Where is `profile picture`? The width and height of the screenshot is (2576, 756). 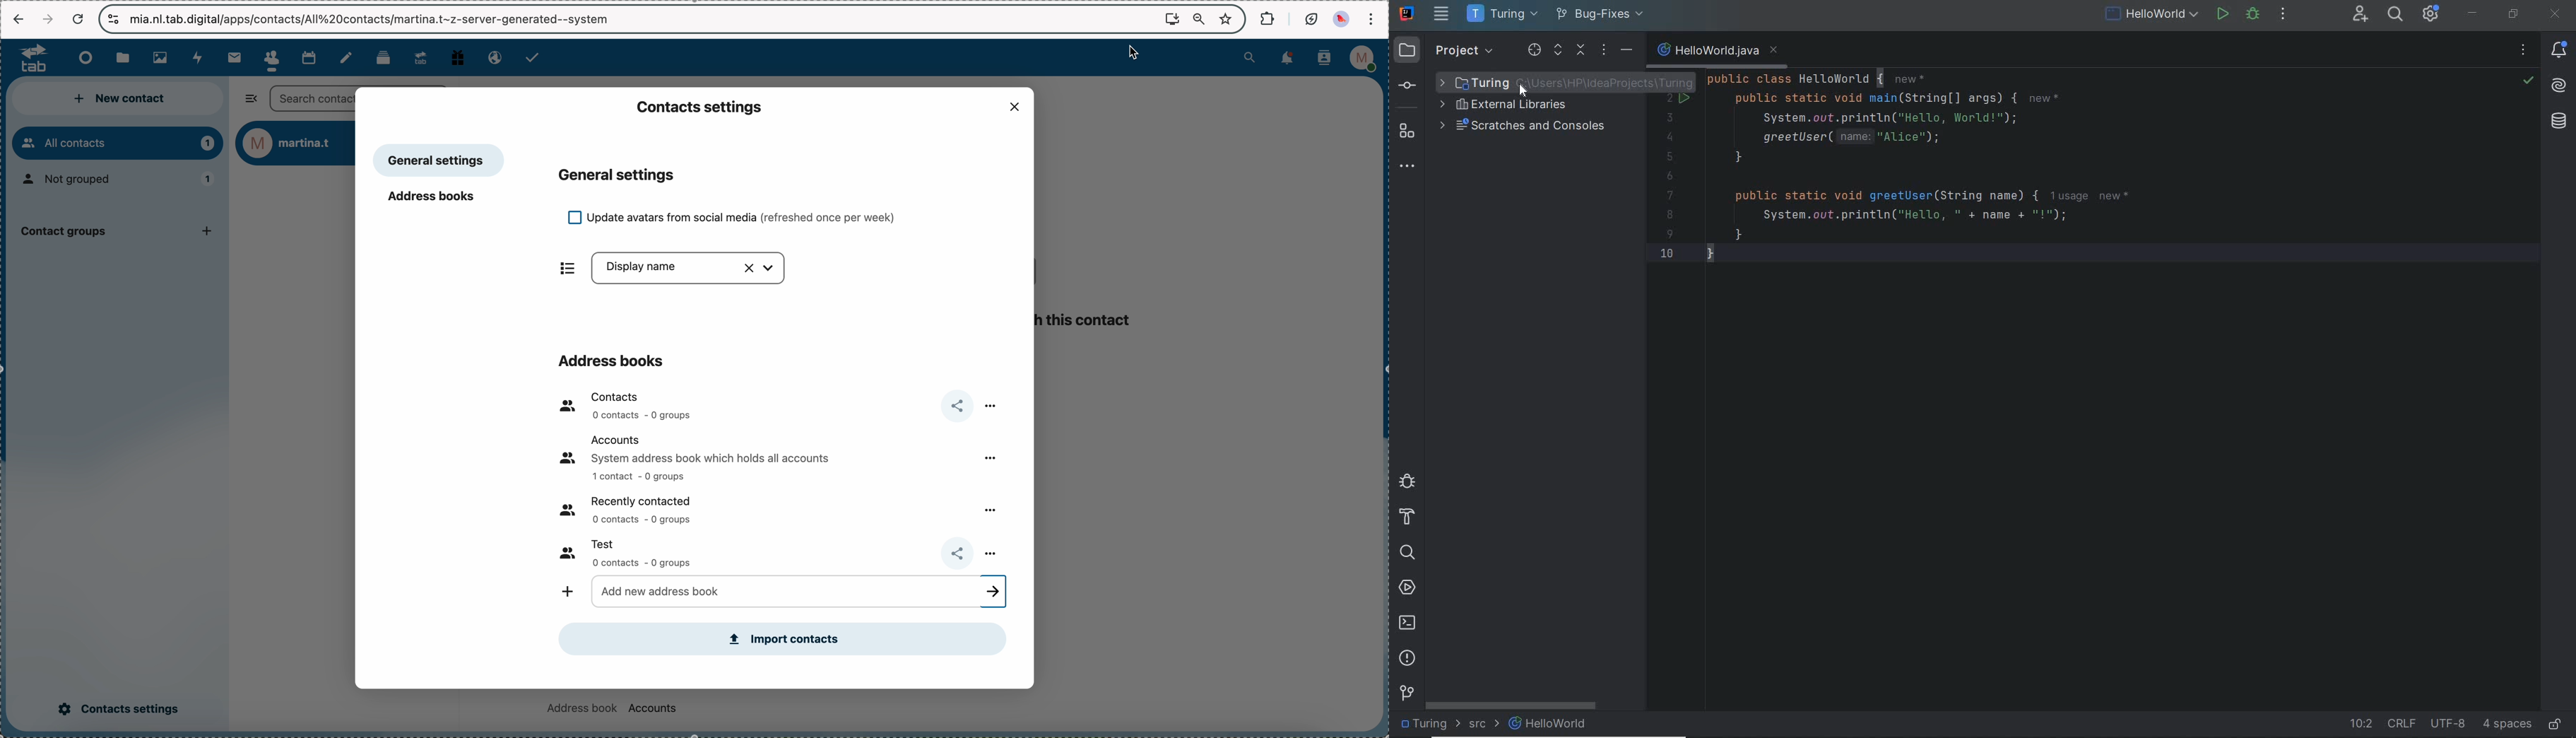
profile picture is located at coordinates (1341, 18).